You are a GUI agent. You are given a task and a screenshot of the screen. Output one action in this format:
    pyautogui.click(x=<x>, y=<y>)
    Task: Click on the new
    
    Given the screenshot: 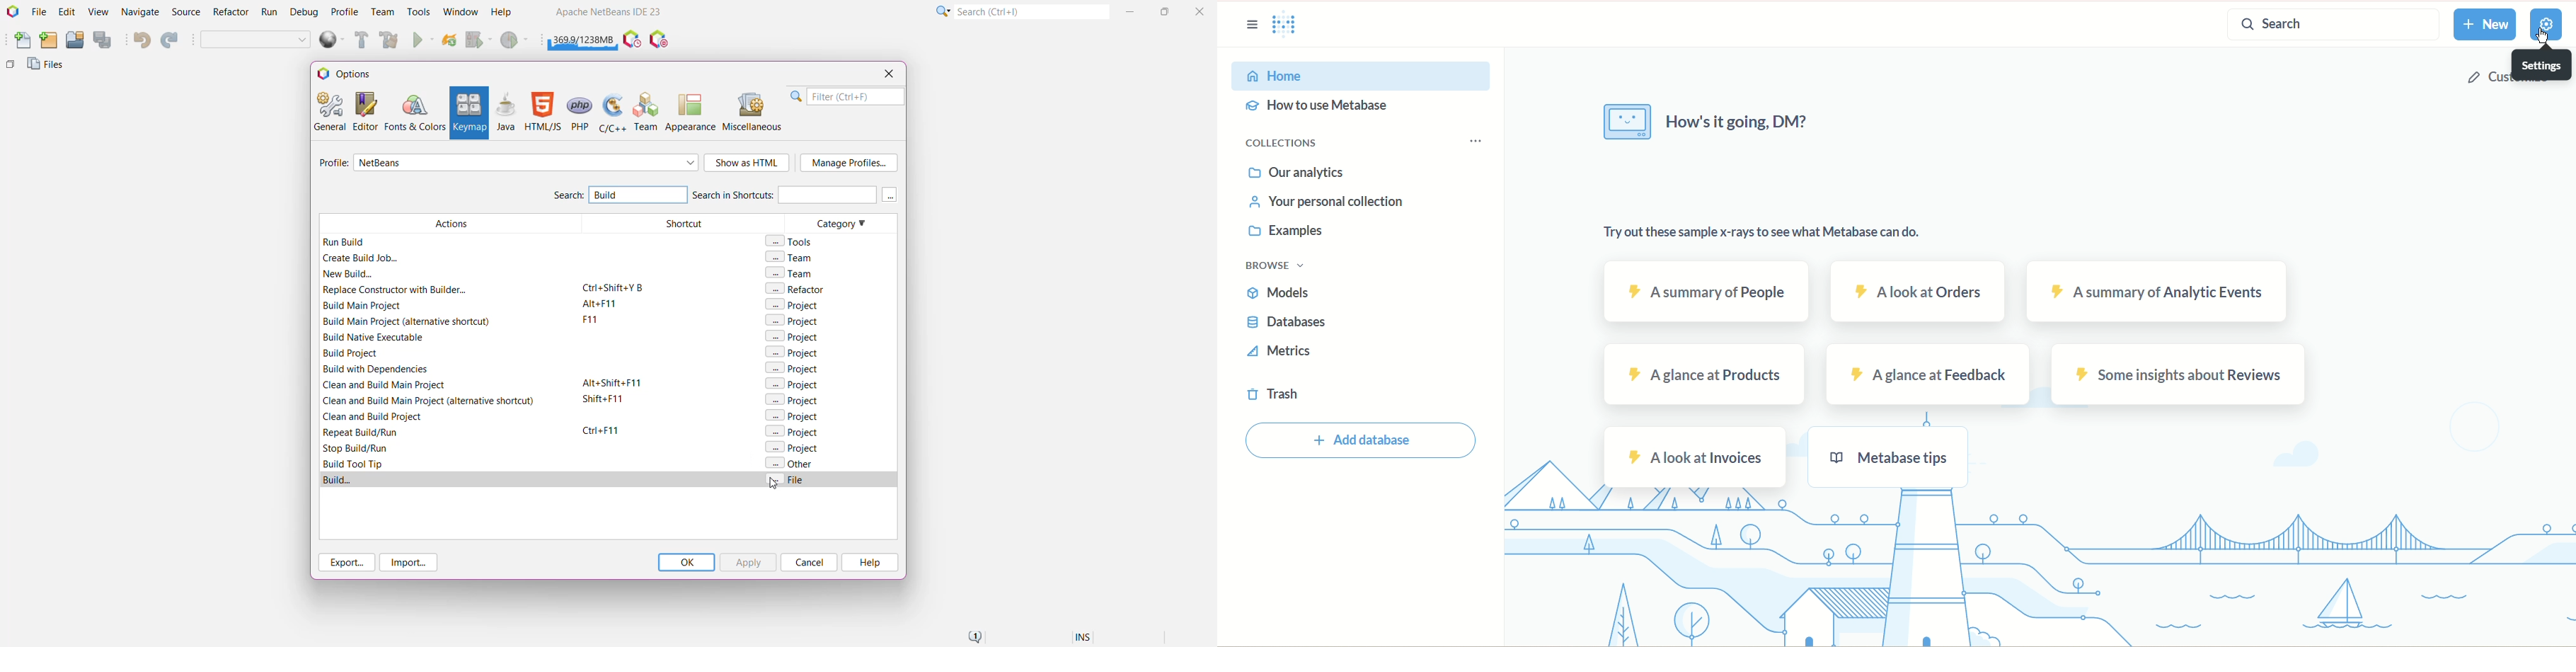 What is the action you would take?
    pyautogui.click(x=2485, y=23)
    